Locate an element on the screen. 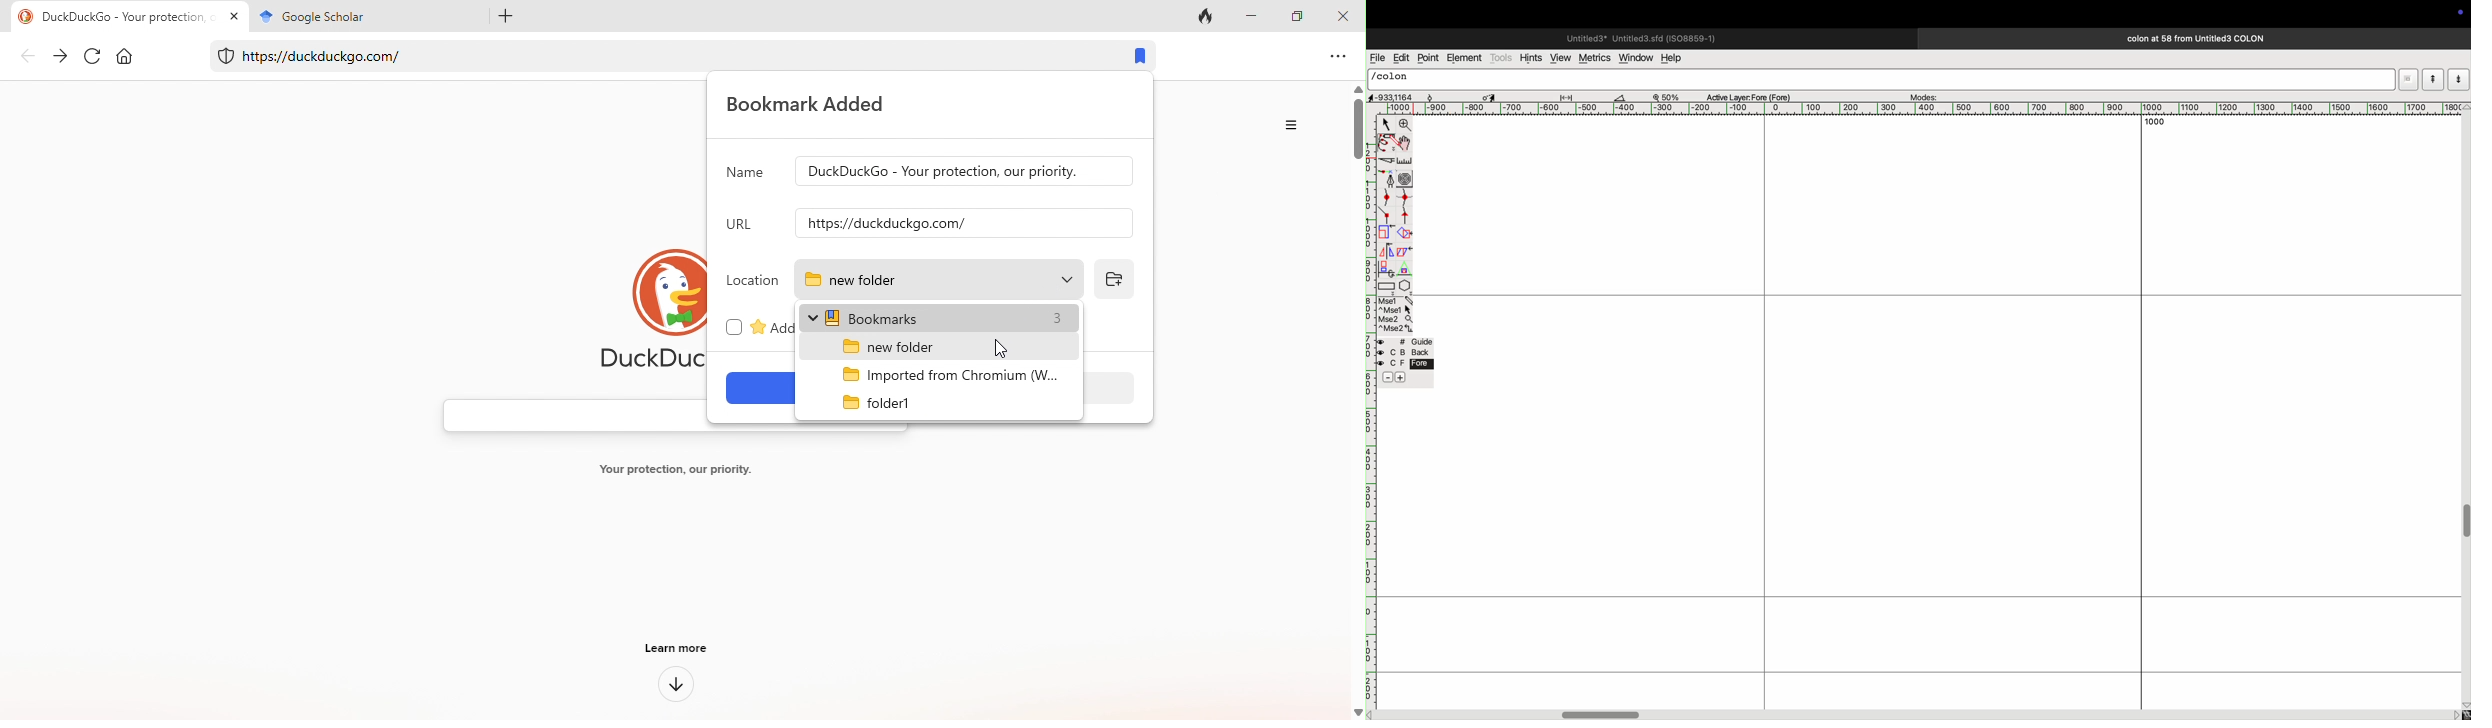  active layer is located at coordinates (1752, 95).